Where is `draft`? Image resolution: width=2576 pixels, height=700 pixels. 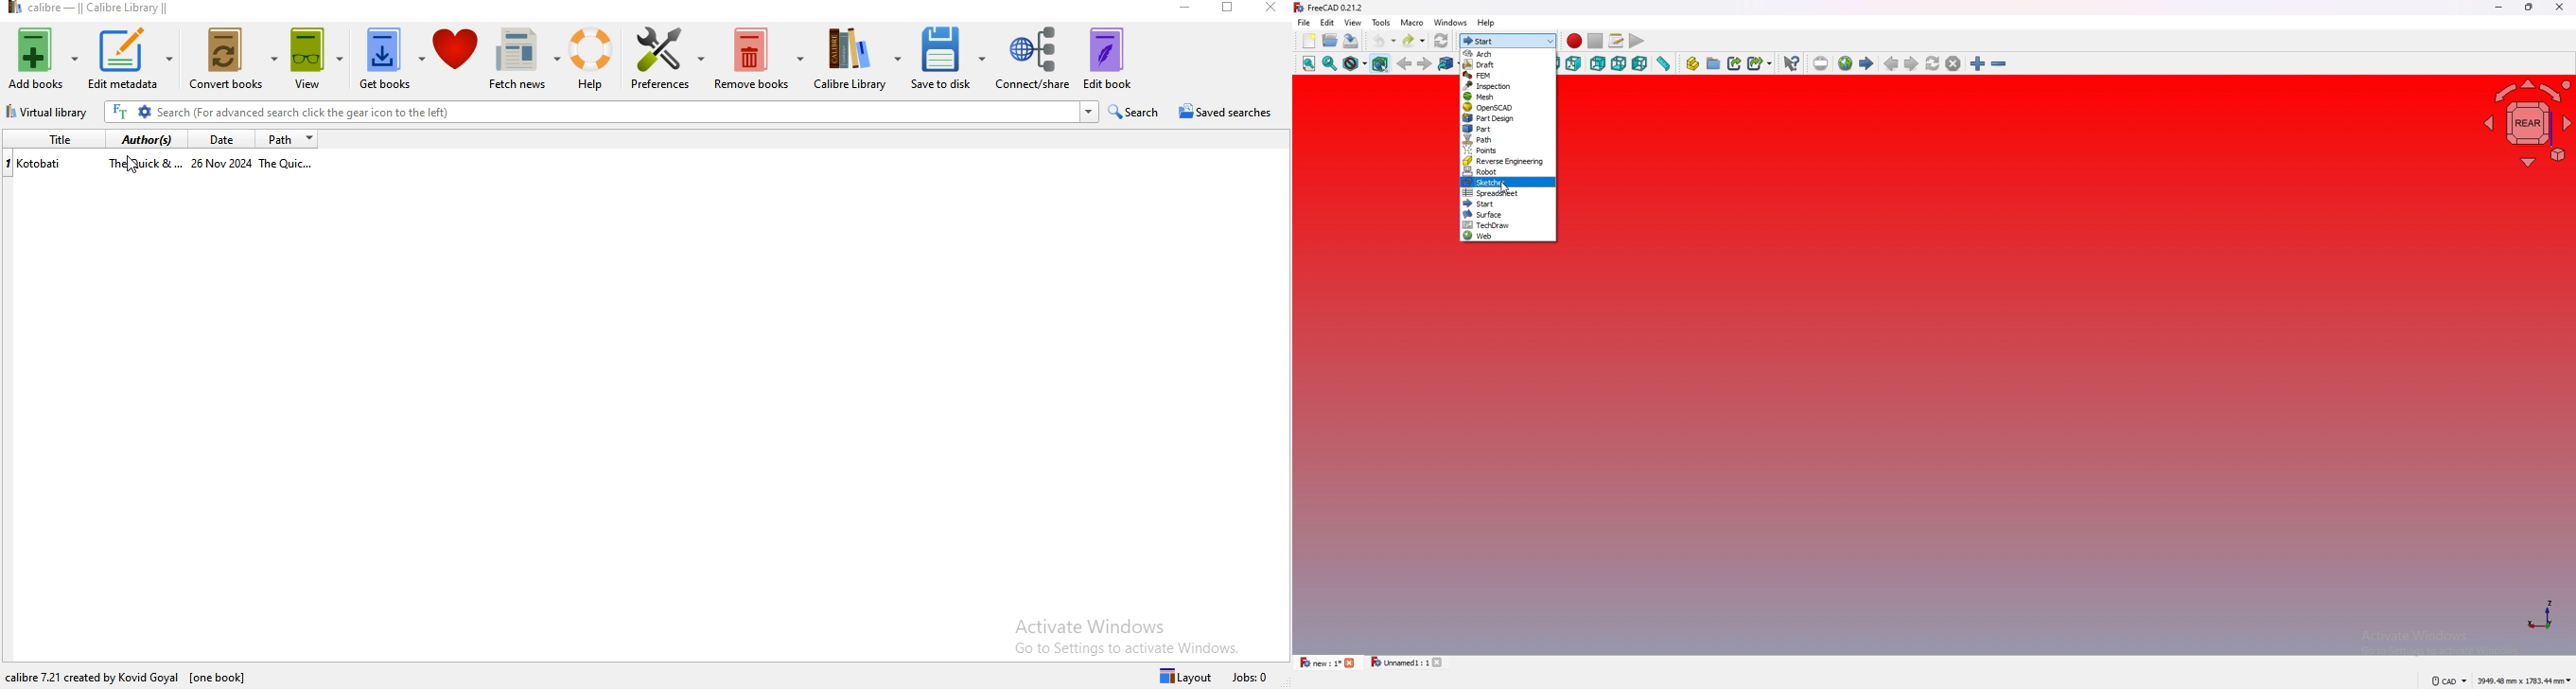
draft is located at coordinates (1509, 64).